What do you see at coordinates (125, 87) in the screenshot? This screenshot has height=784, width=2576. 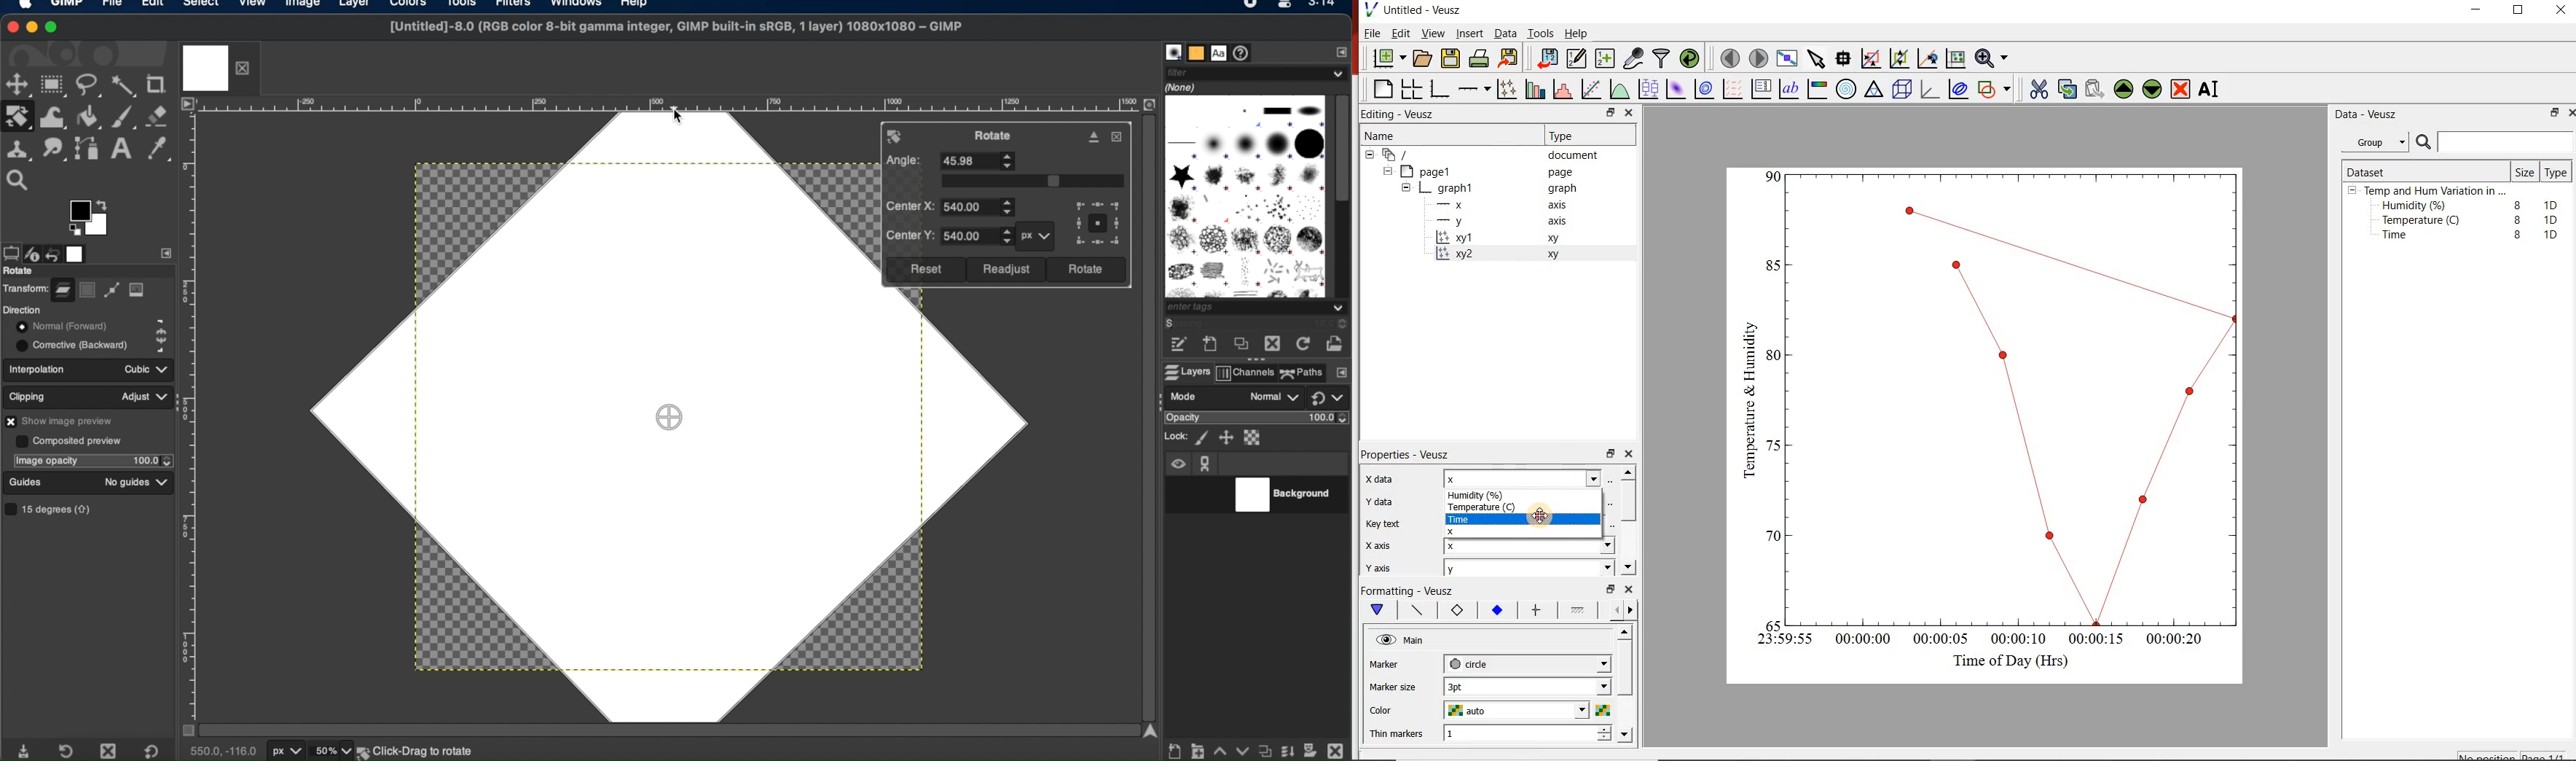 I see `fuzzy select tool` at bounding box center [125, 87].